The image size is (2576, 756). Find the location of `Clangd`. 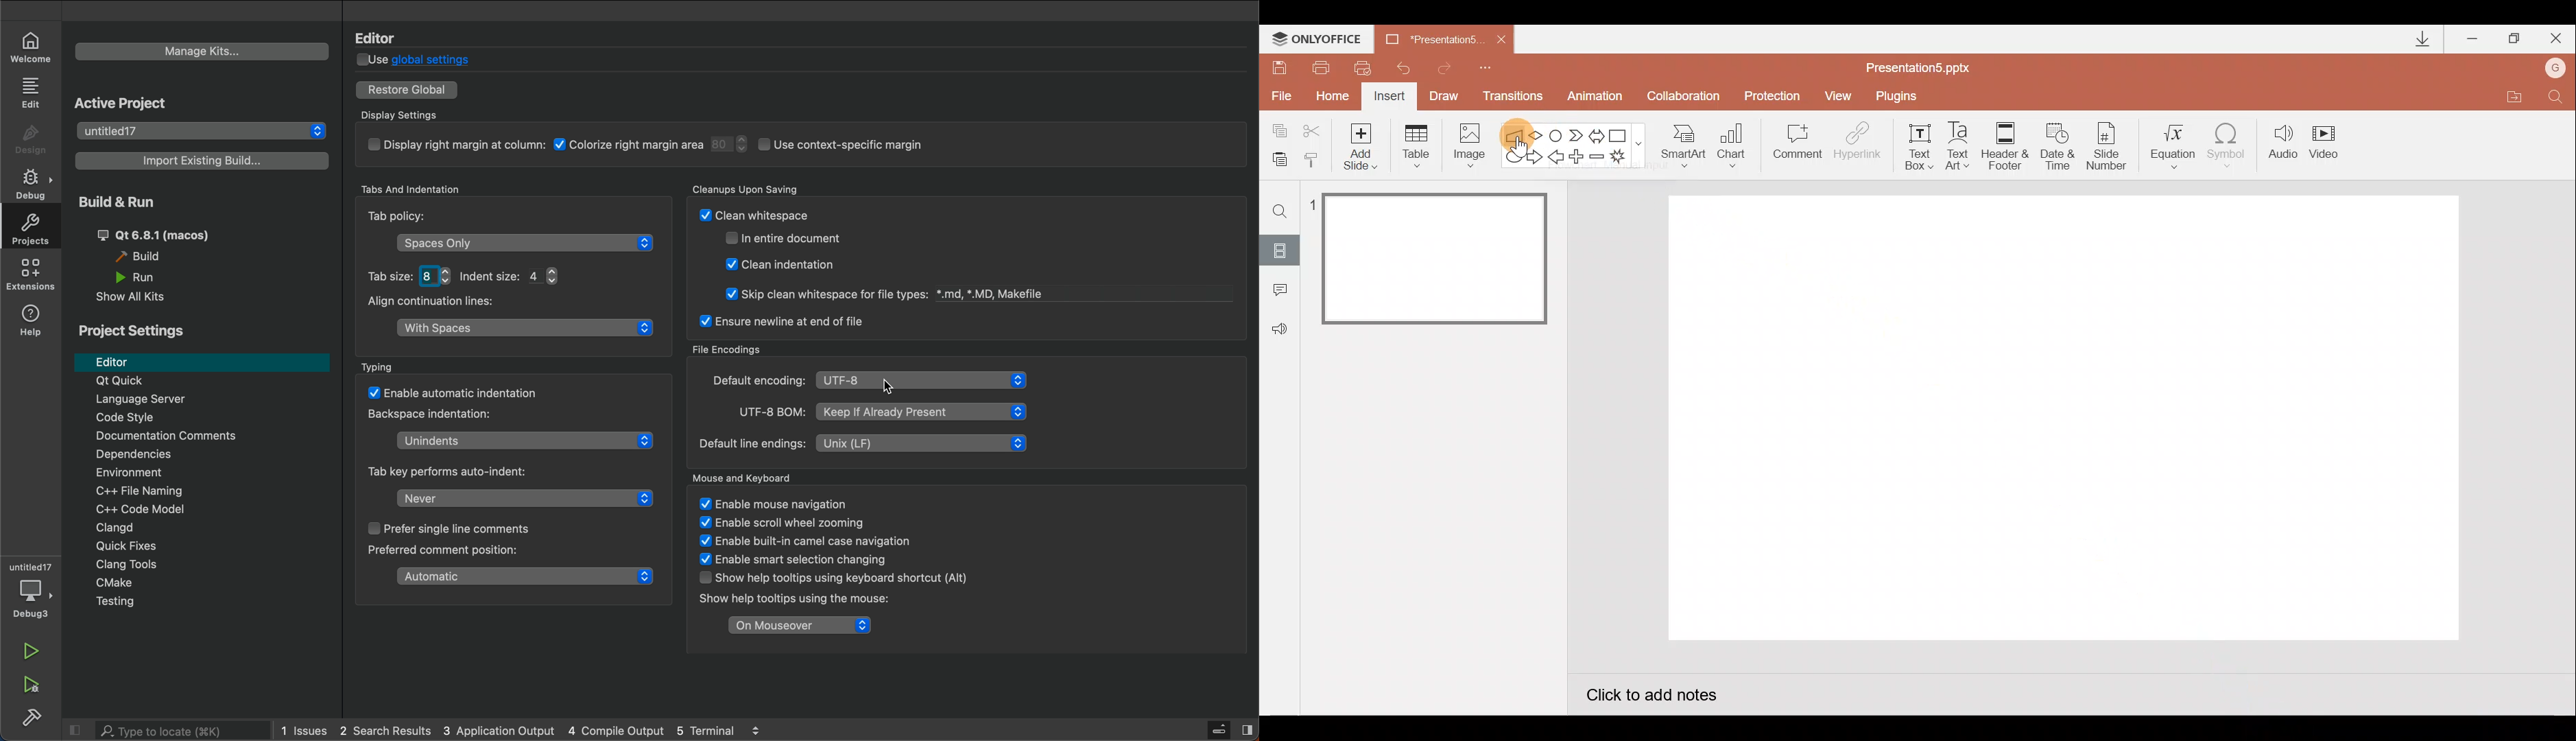

Clangd is located at coordinates (191, 528).